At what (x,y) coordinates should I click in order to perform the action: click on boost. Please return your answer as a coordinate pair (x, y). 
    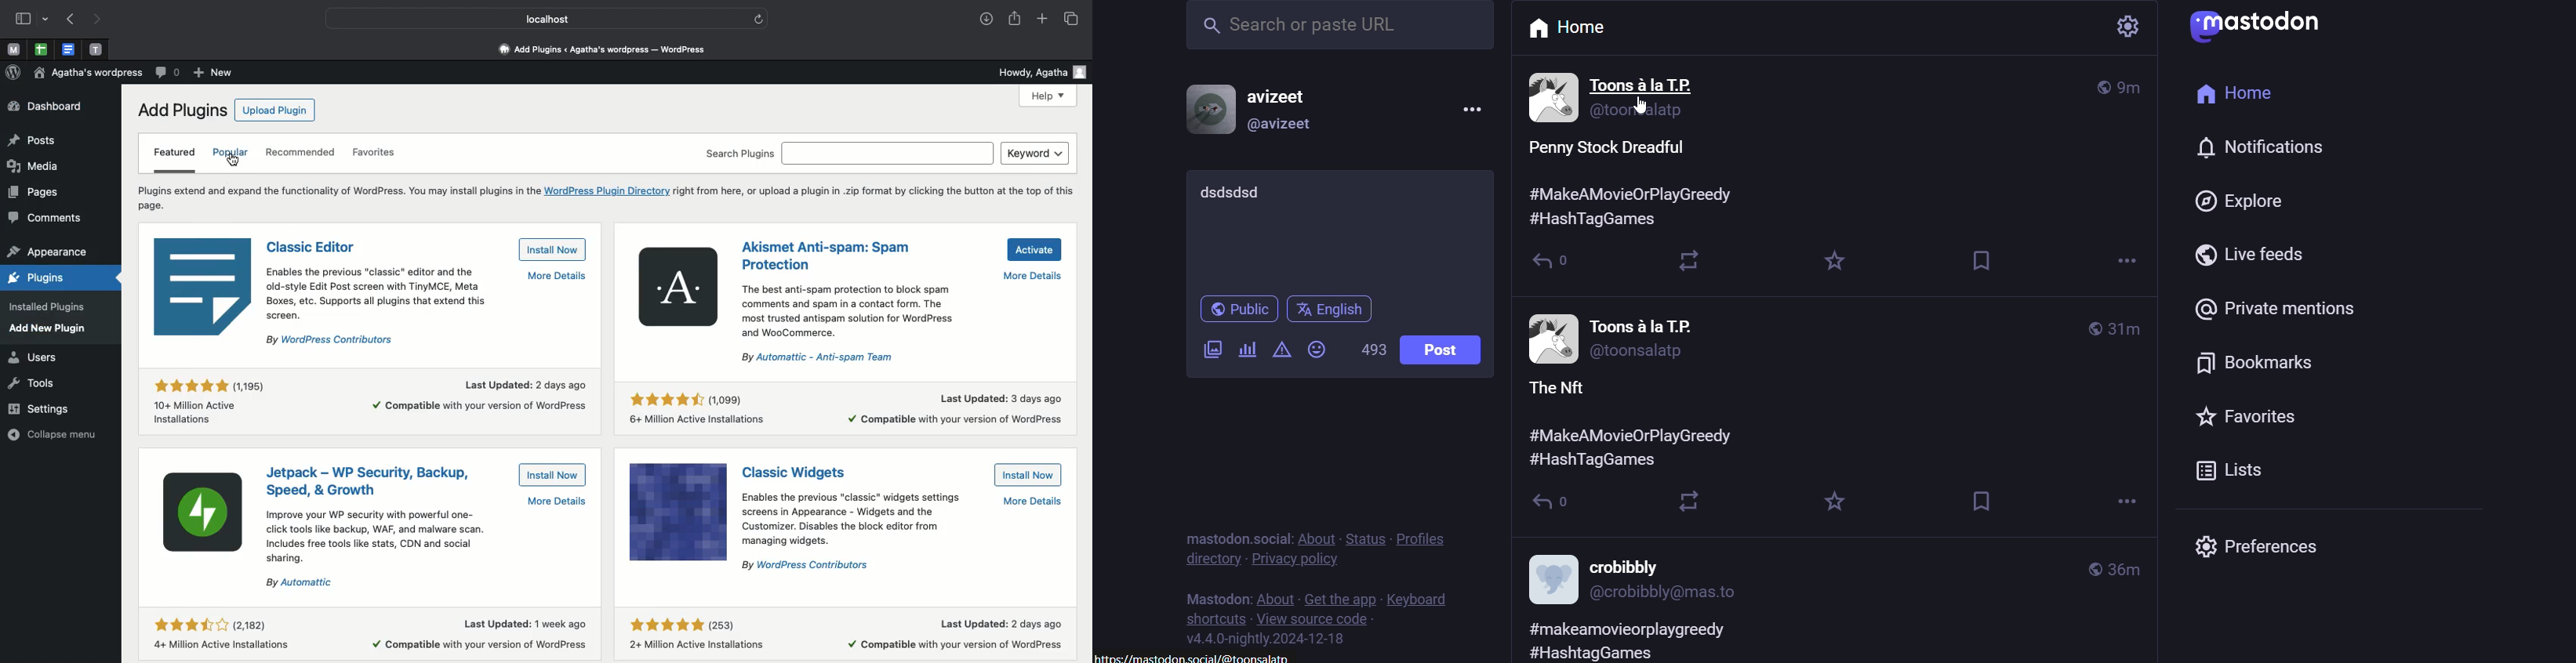
    Looking at the image, I should click on (1691, 259).